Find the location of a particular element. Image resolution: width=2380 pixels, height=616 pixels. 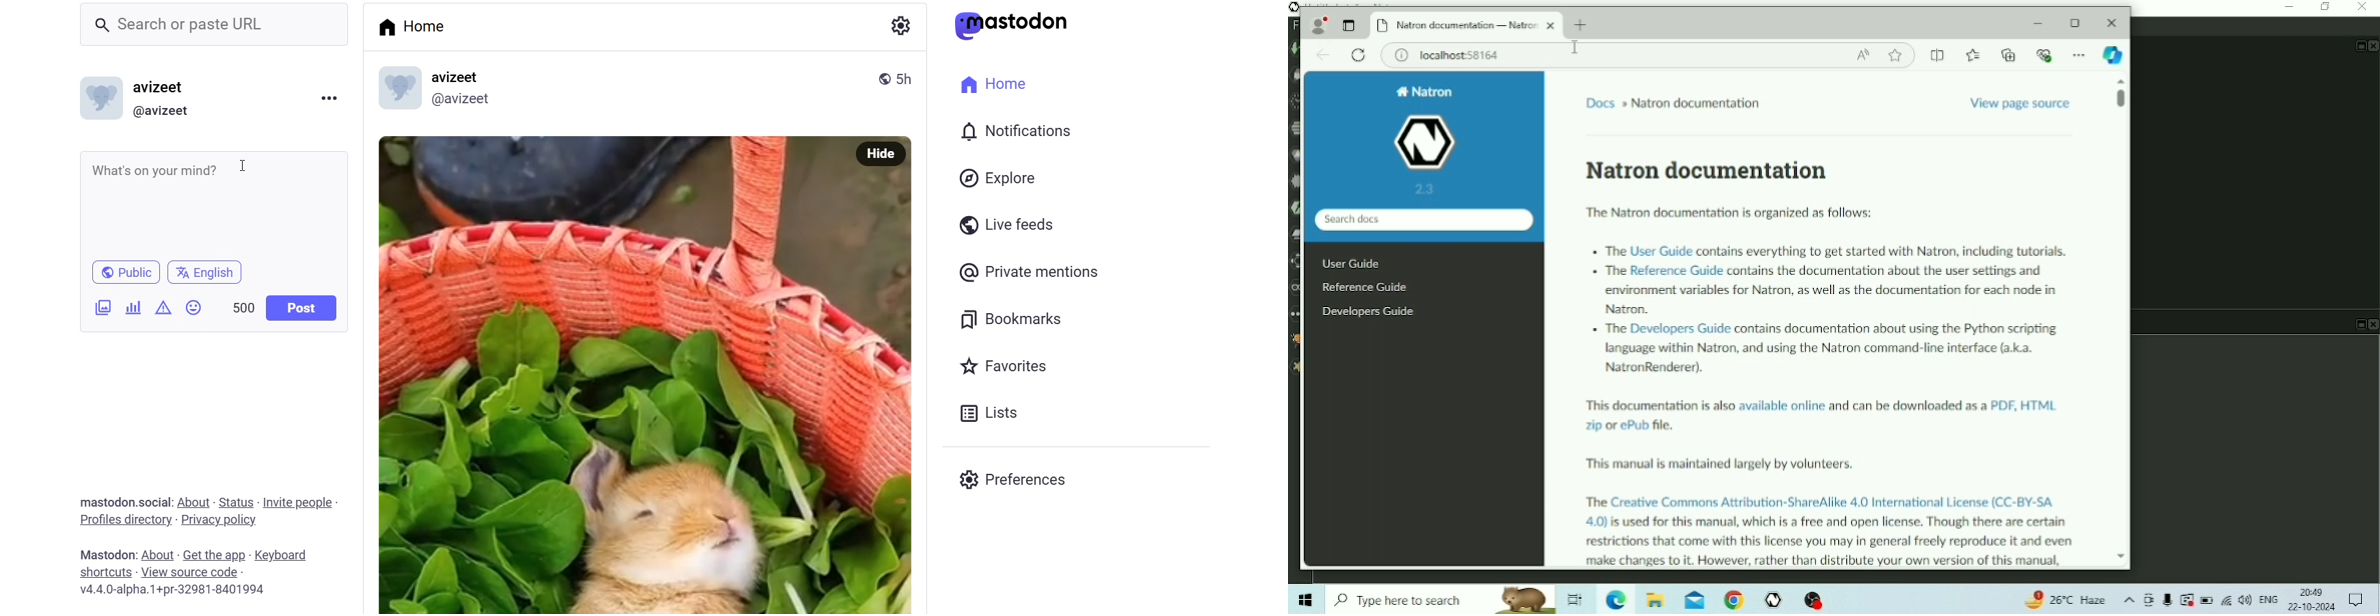

list is located at coordinates (989, 413).